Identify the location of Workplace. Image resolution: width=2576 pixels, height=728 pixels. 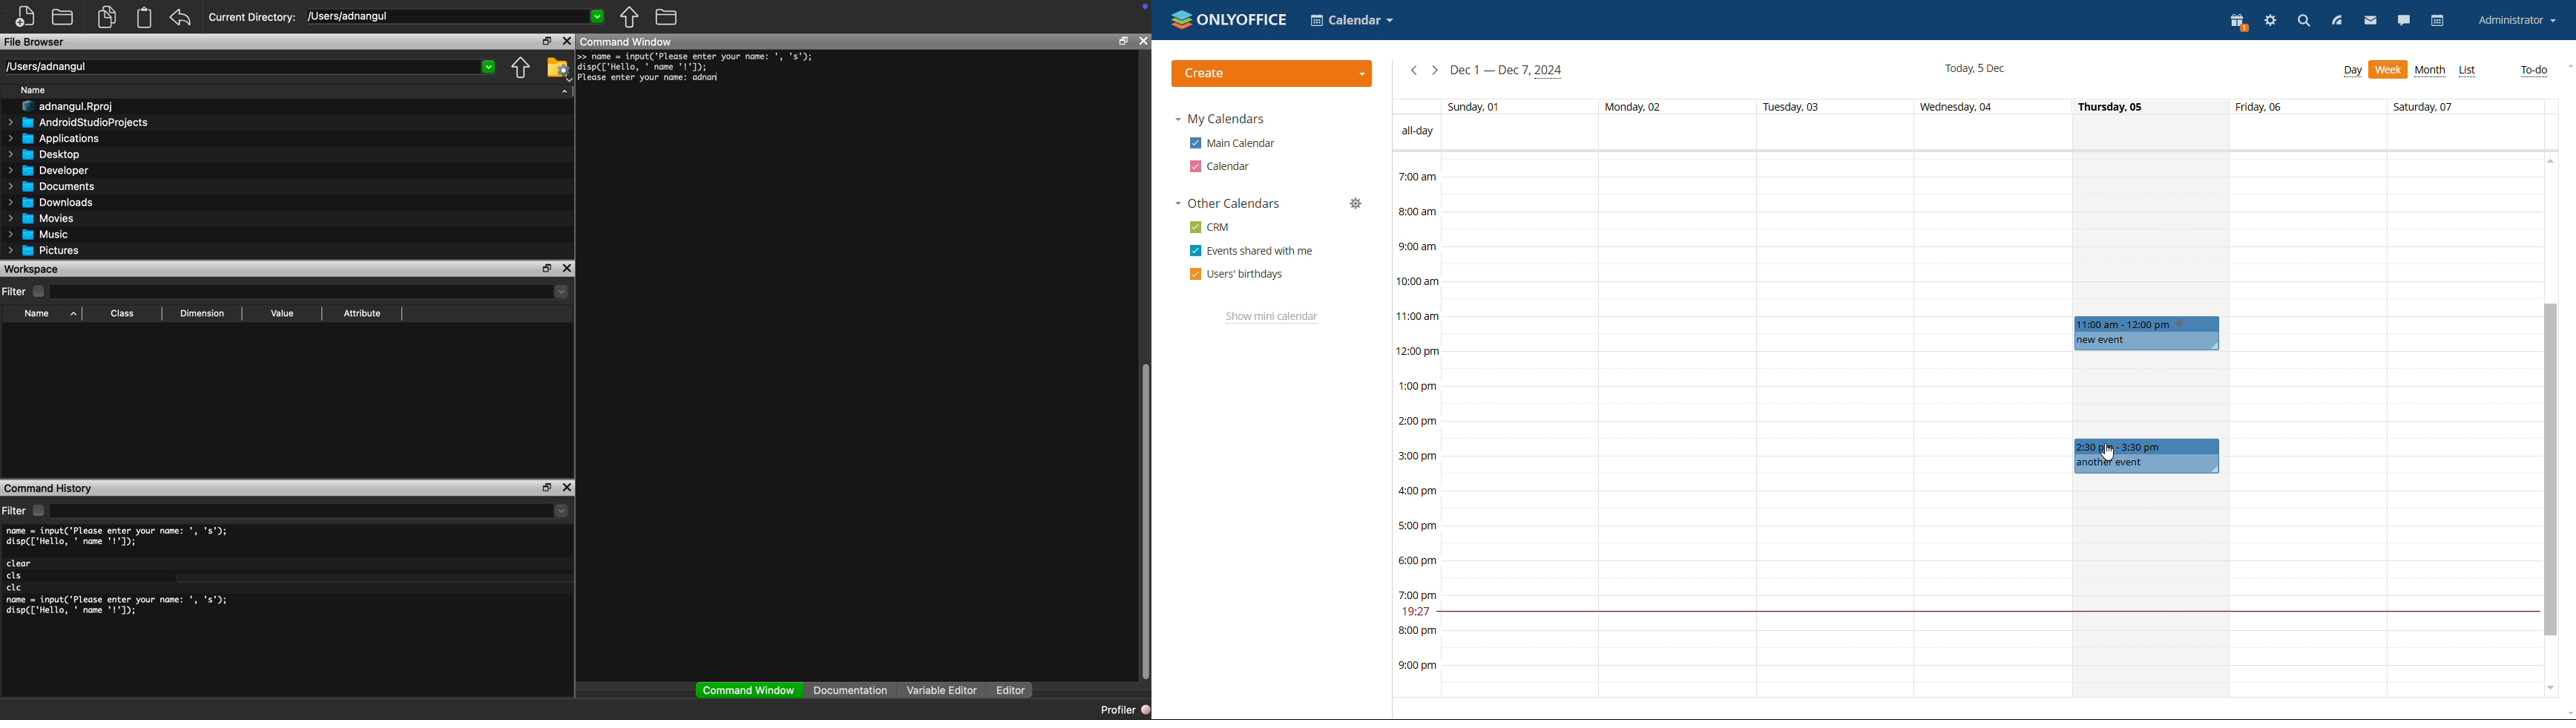
(33, 268).